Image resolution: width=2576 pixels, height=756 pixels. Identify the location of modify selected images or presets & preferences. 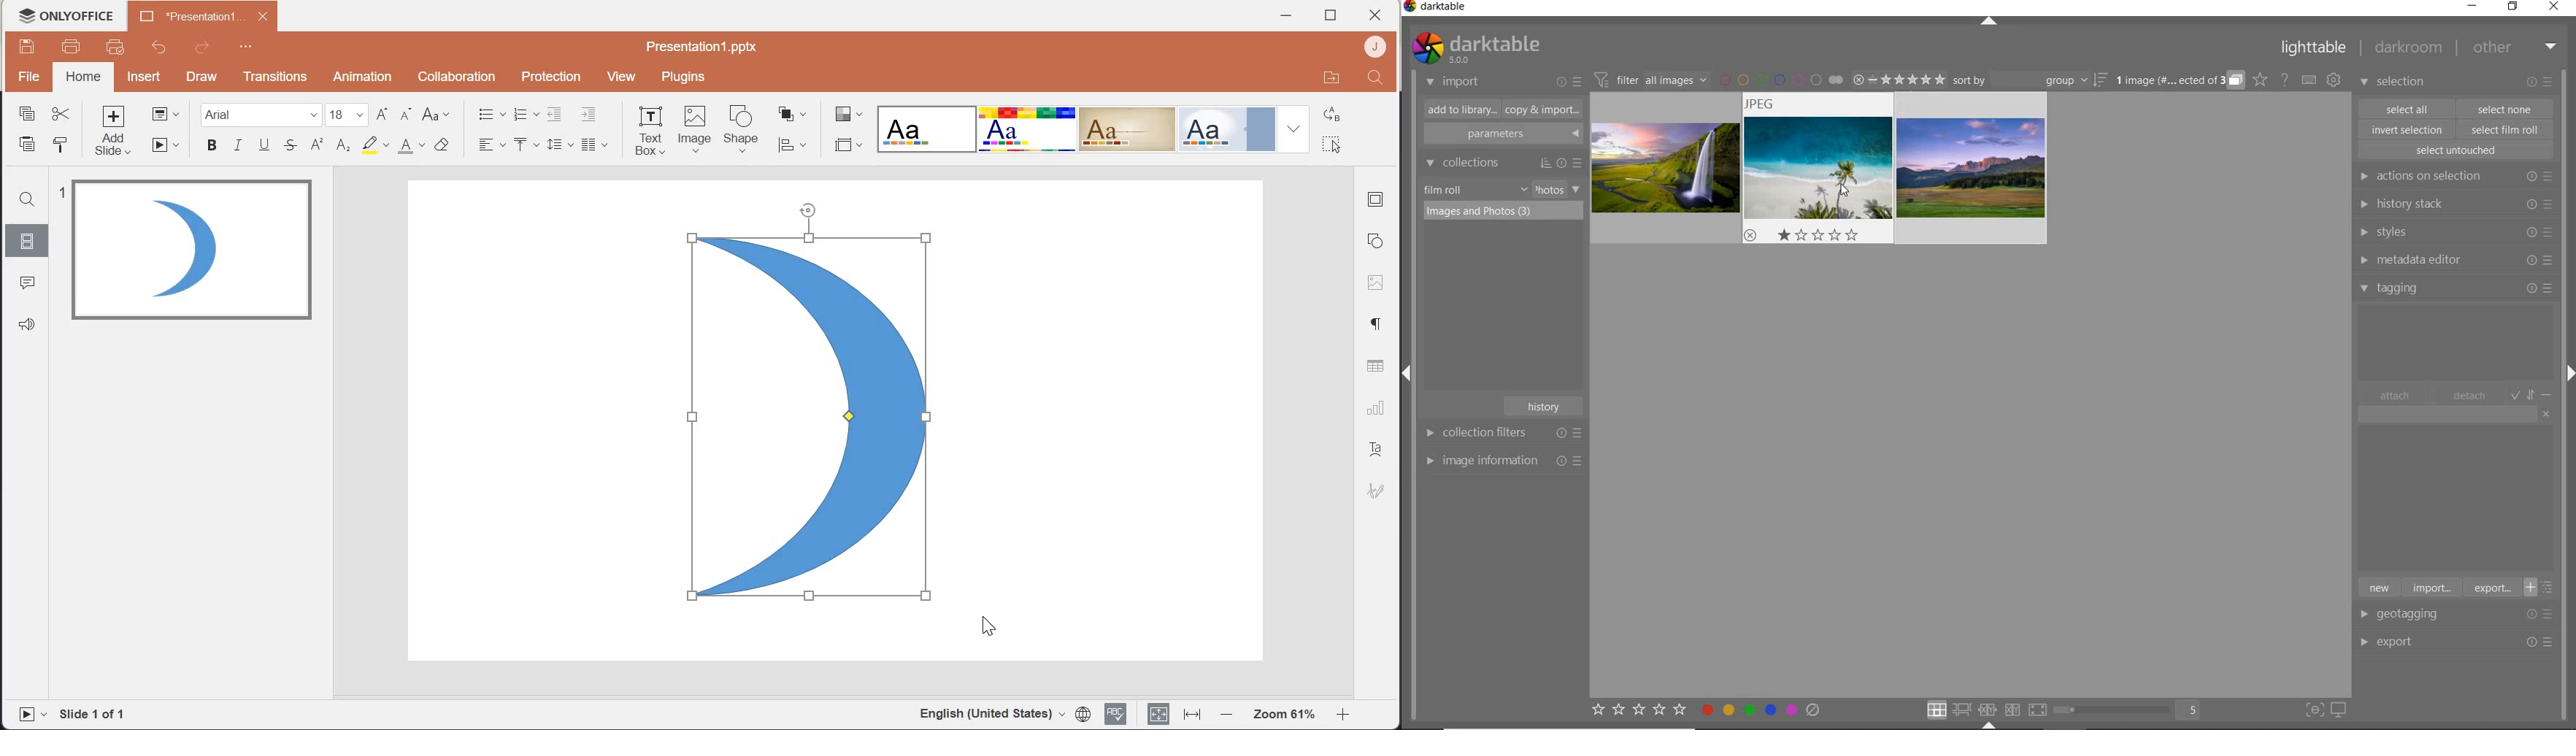
(2542, 83).